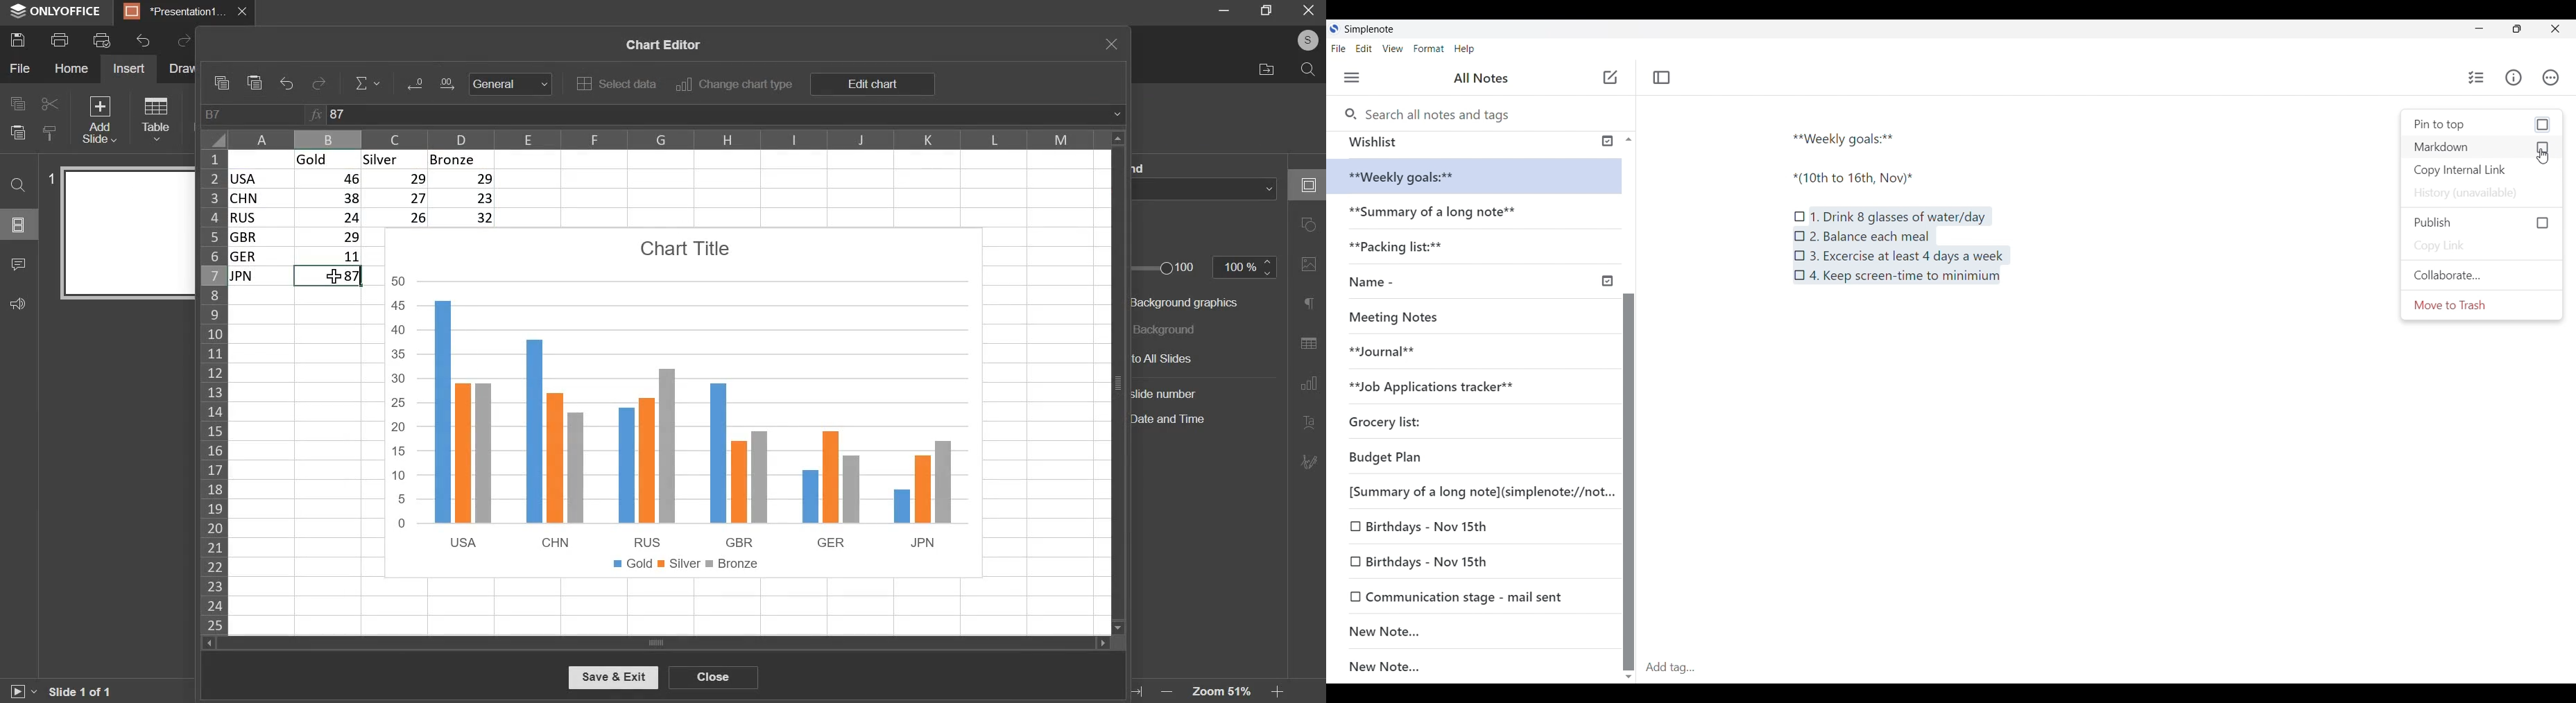  I want to click on 24, so click(330, 217).